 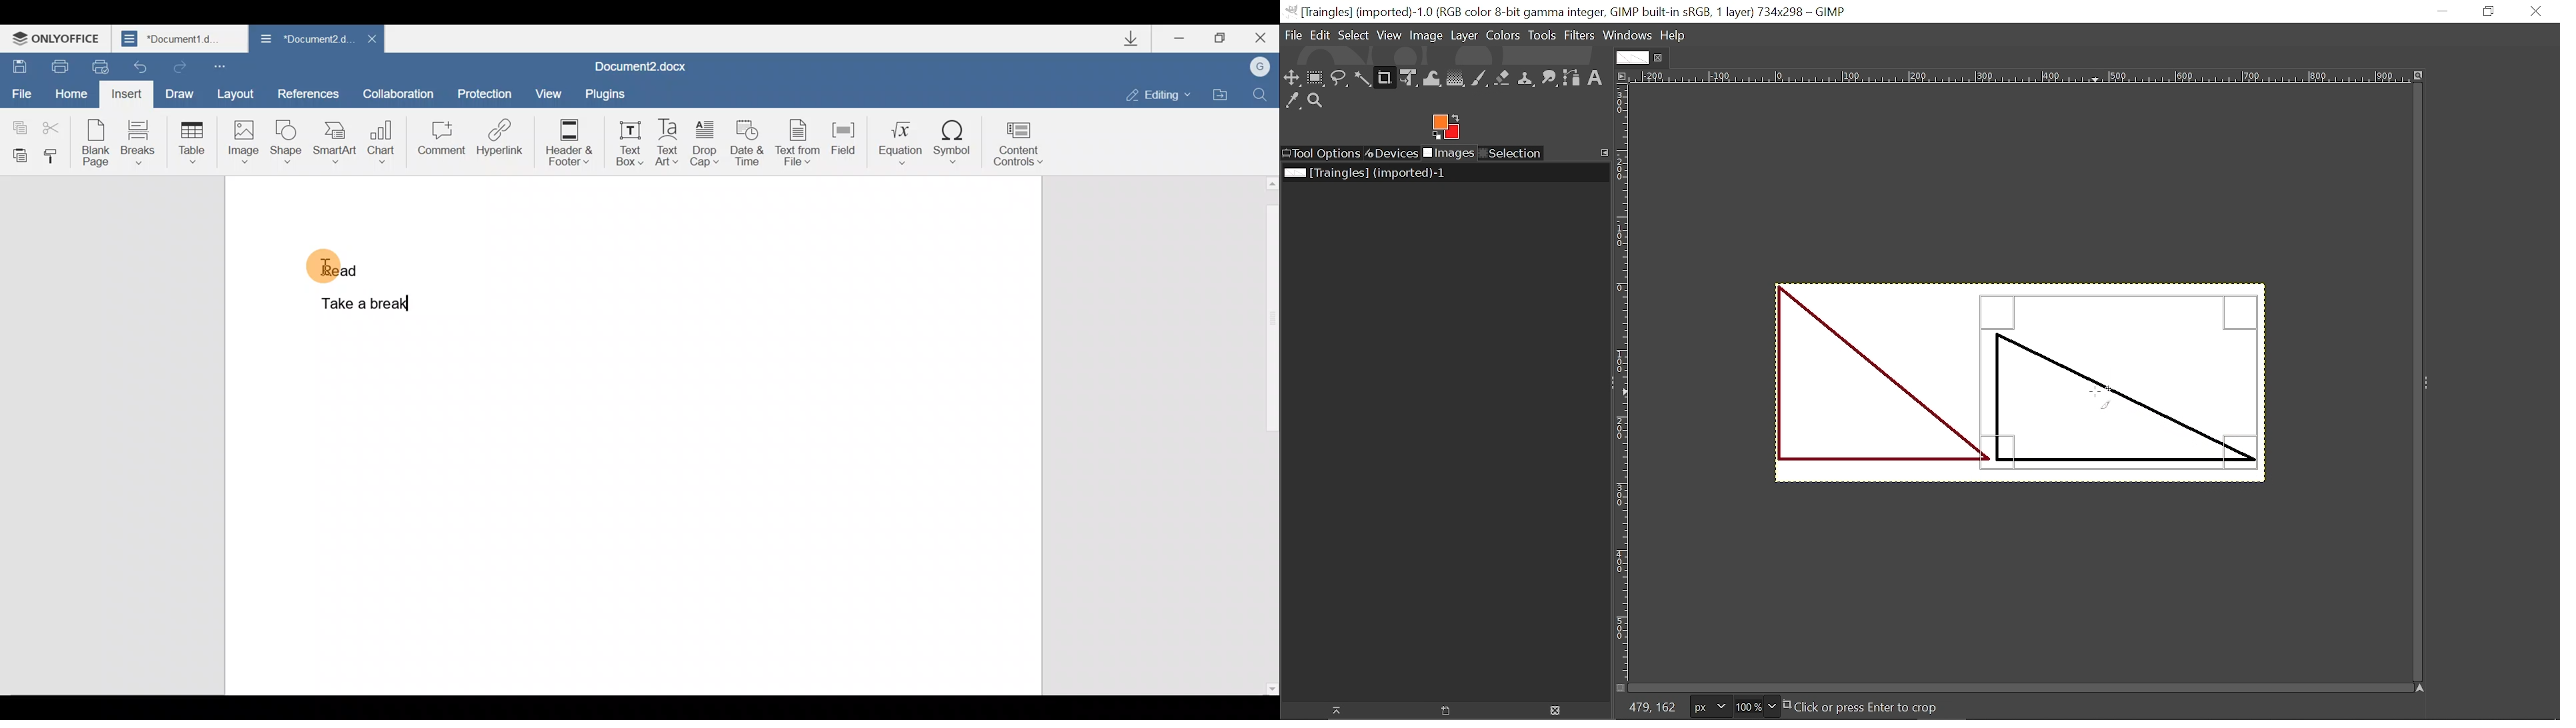 What do you see at coordinates (335, 143) in the screenshot?
I see `SmartArt` at bounding box center [335, 143].